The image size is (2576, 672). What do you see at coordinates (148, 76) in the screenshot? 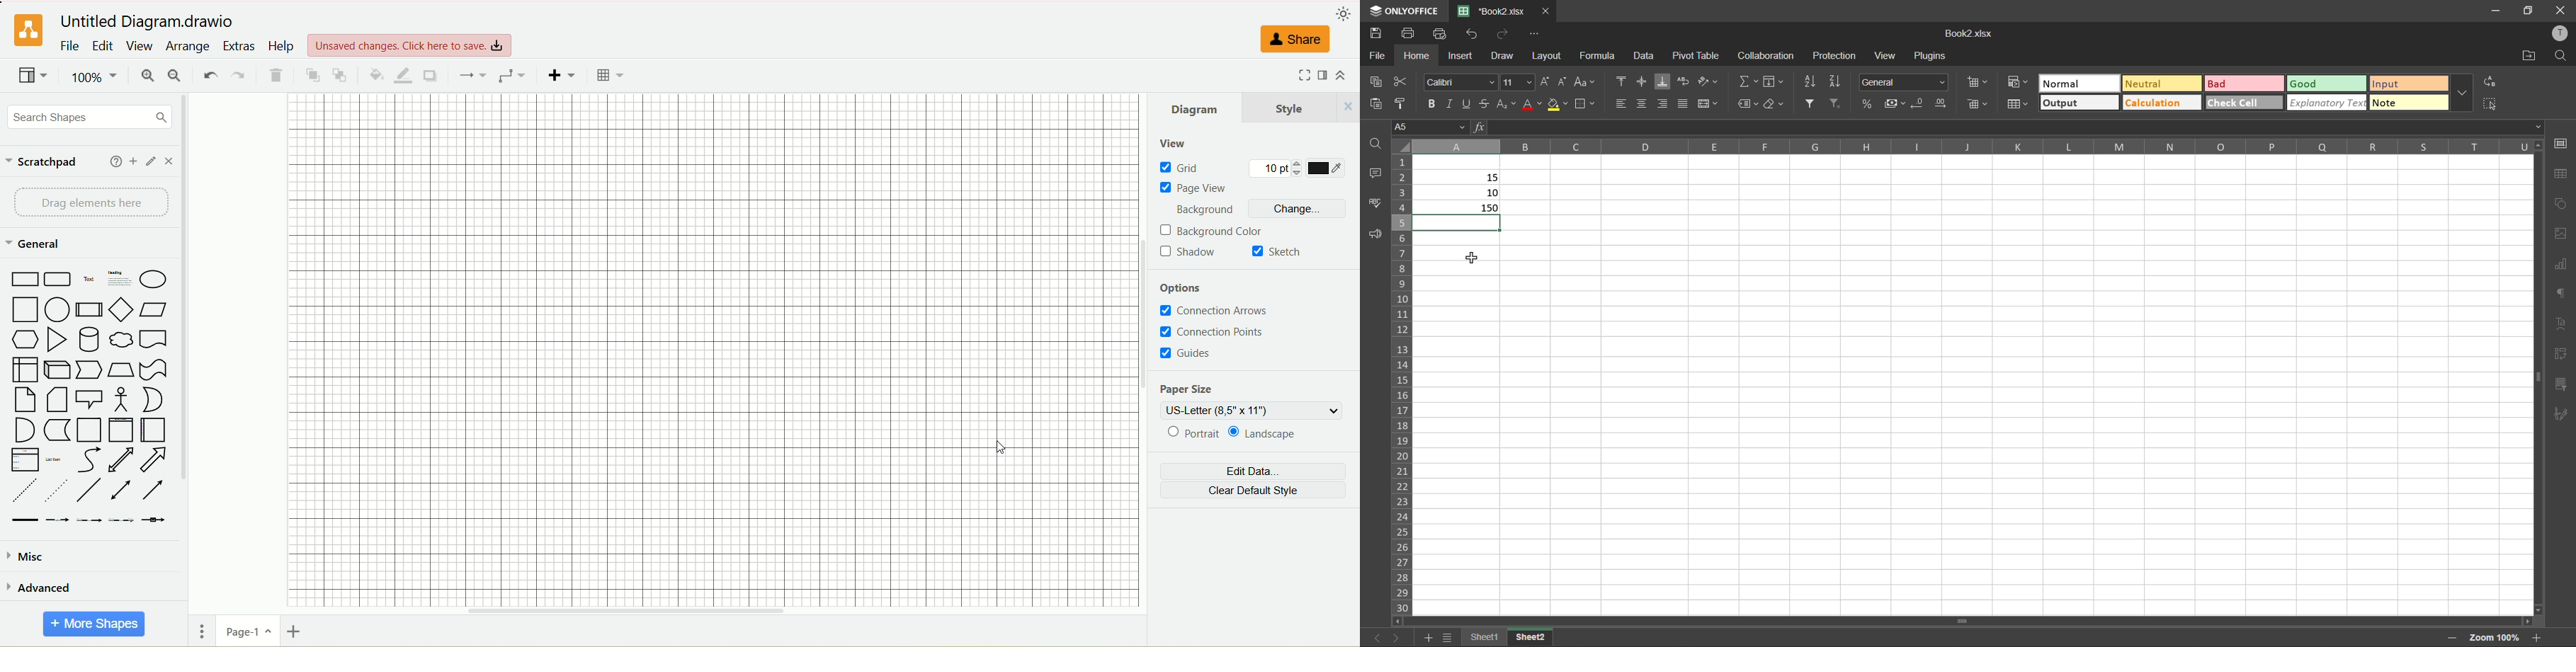
I see `zoom in` at bounding box center [148, 76].